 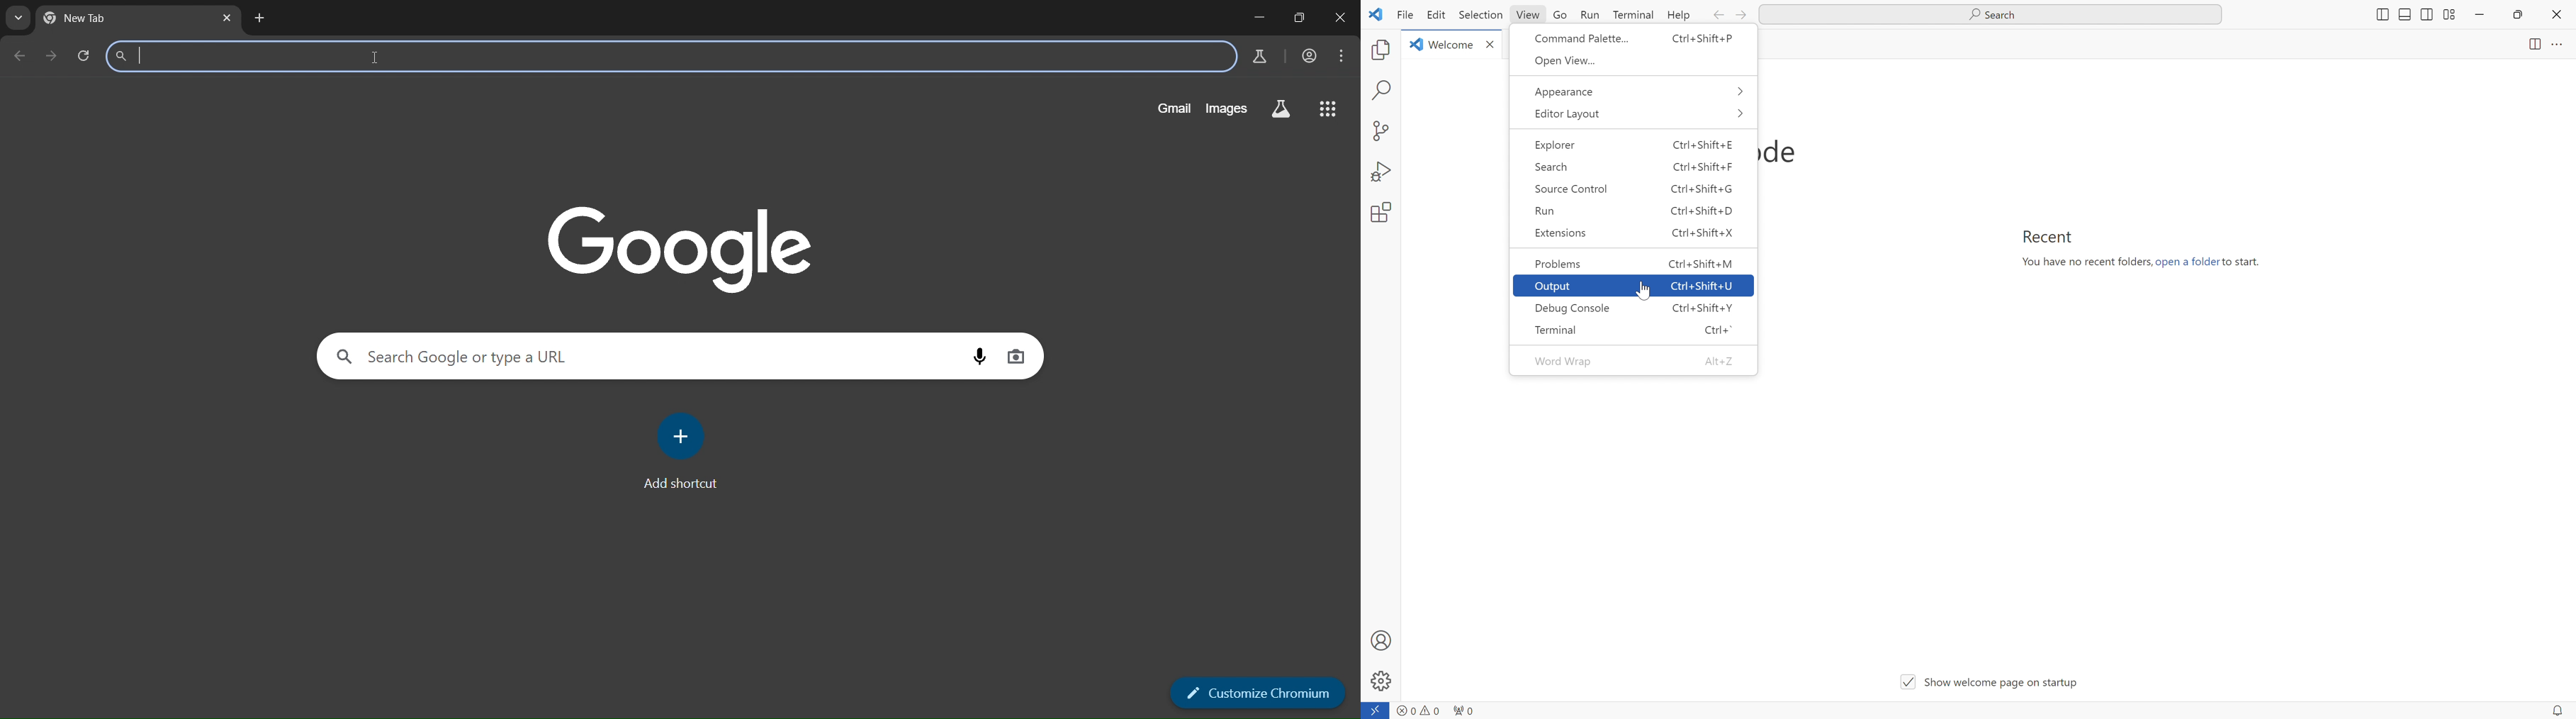 What do you see at coordinates (88, 57) in the screenshot?
I see `reload page` at bounding box center [88, 57].